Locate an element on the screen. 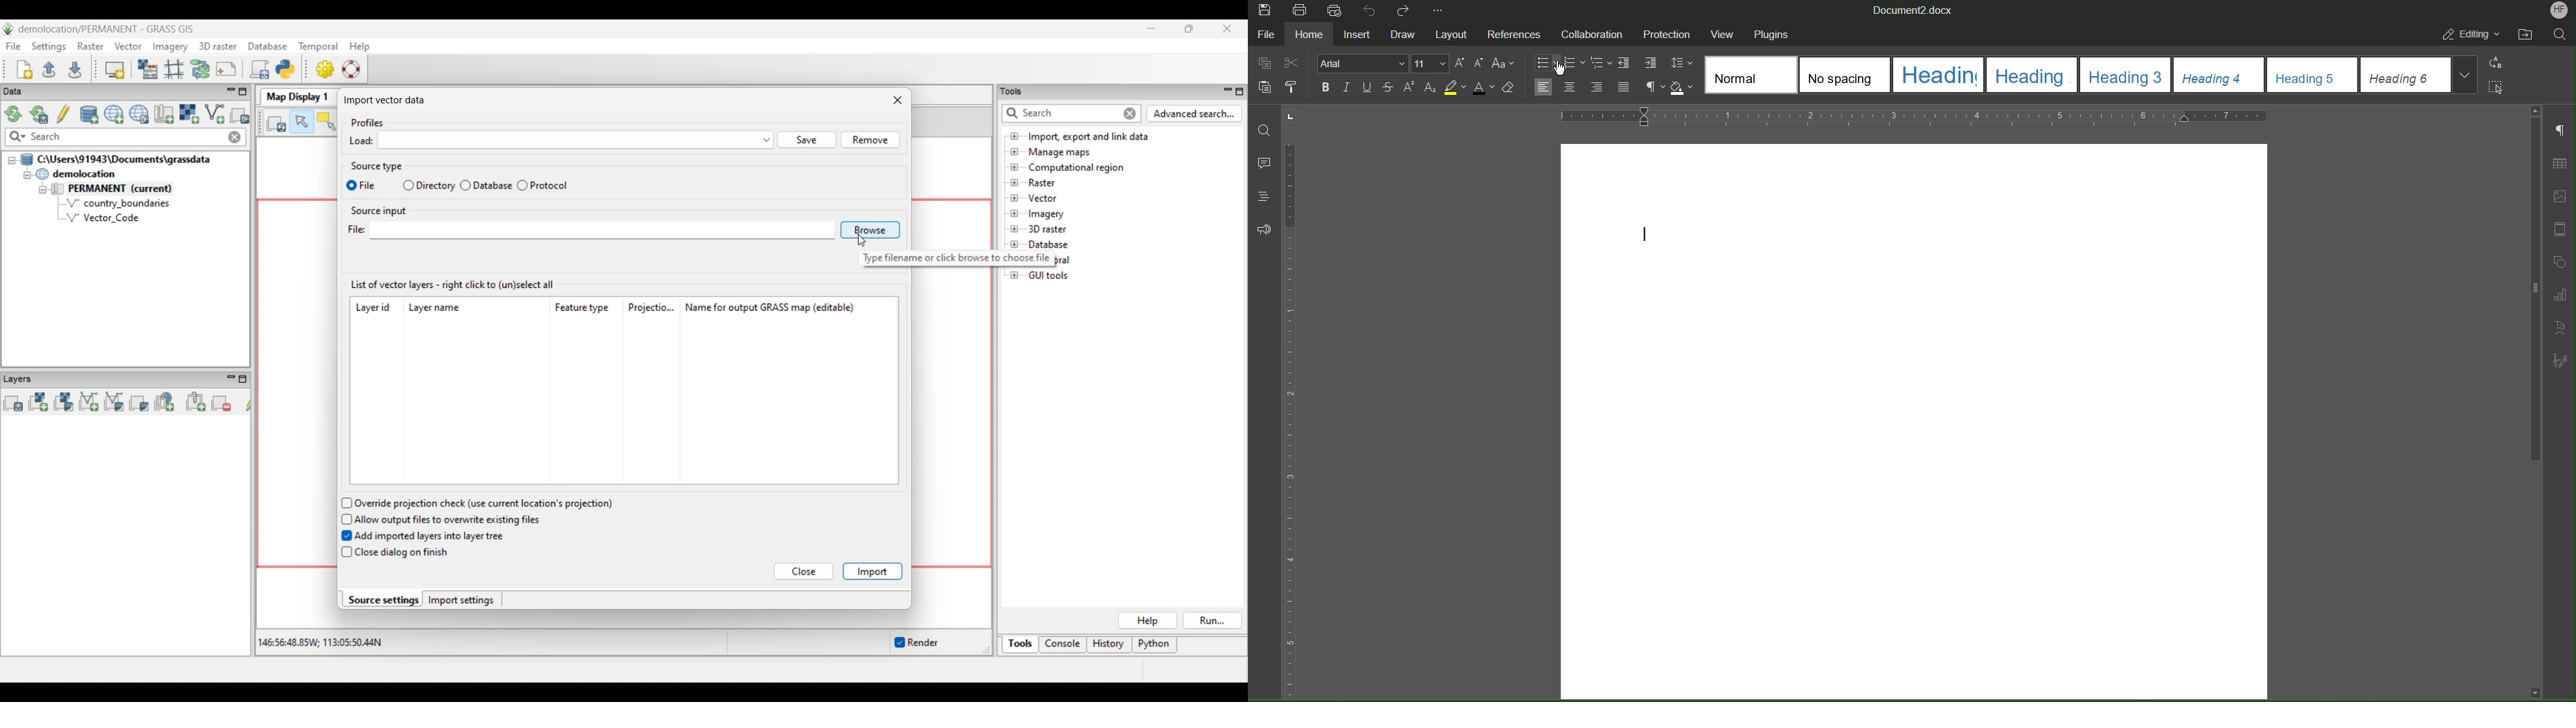 This screenshot has height=728, width=2576. Undo is located at coordinates (1371, 12).